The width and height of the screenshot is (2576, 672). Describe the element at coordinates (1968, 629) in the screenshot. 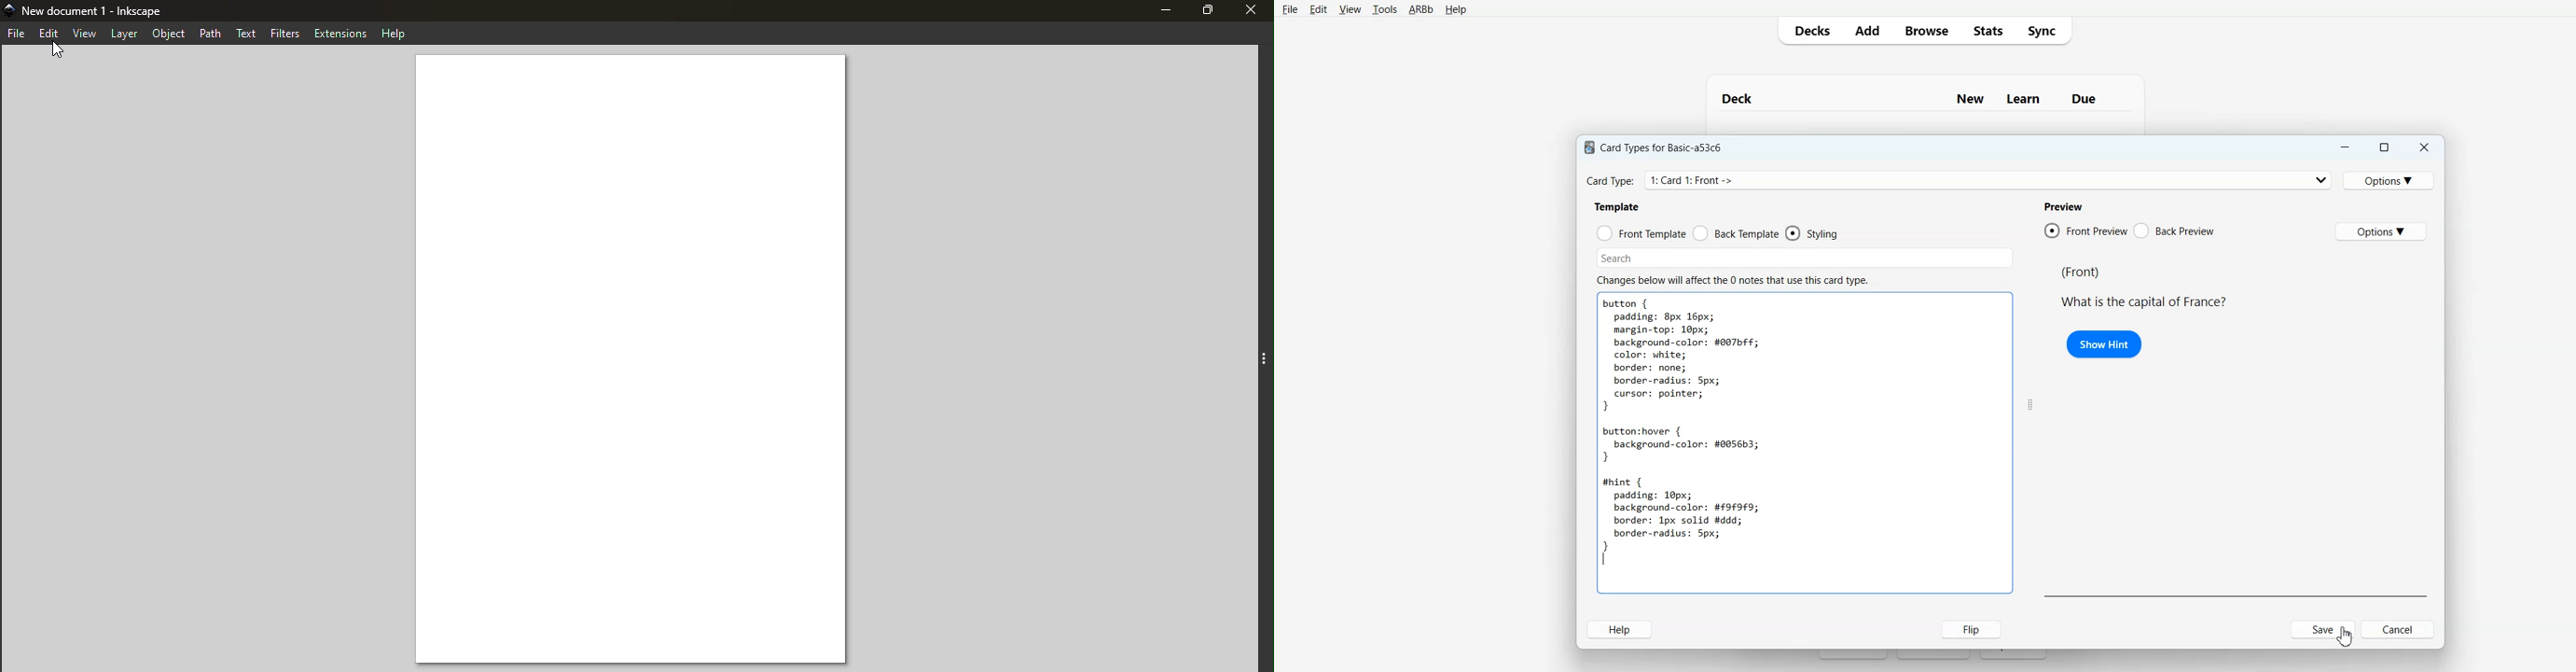

I see `Flip` at that location.